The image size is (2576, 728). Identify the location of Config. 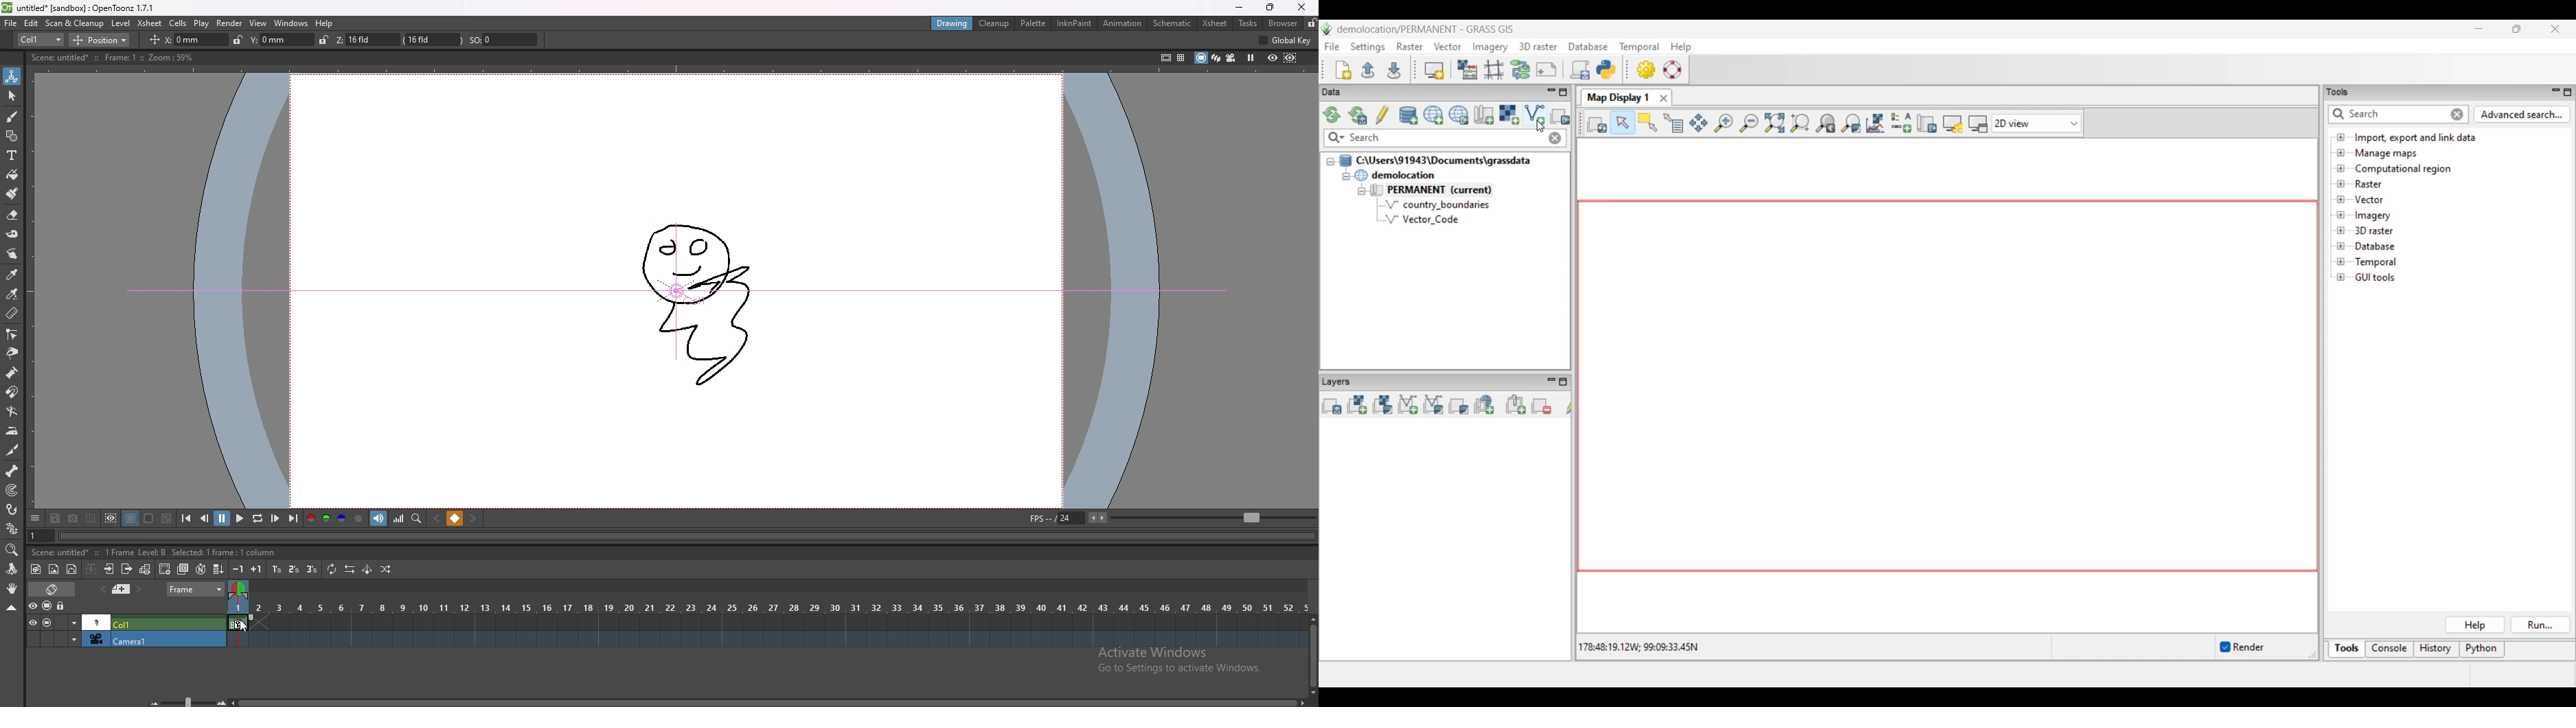
(1289, 41).